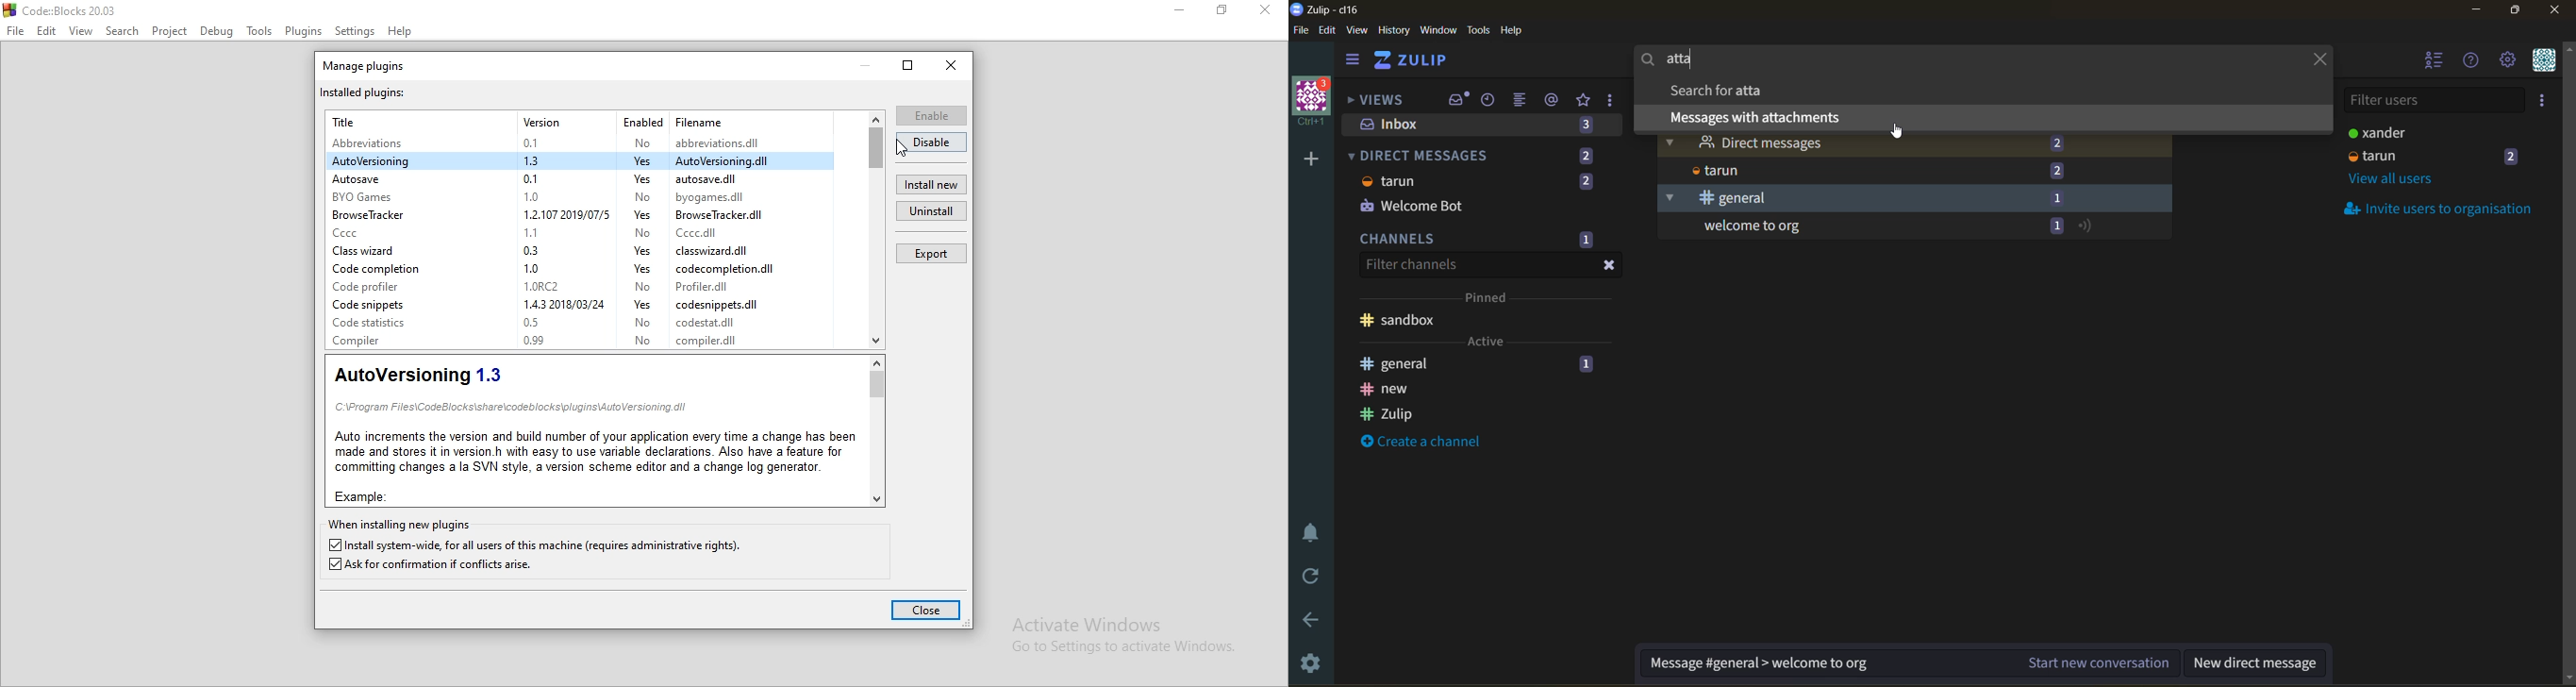 The width and height of the screenshot is (2576, 700). Describe the element at coordinates (1675, 60) in the screenshot. I see `atta` at that location.